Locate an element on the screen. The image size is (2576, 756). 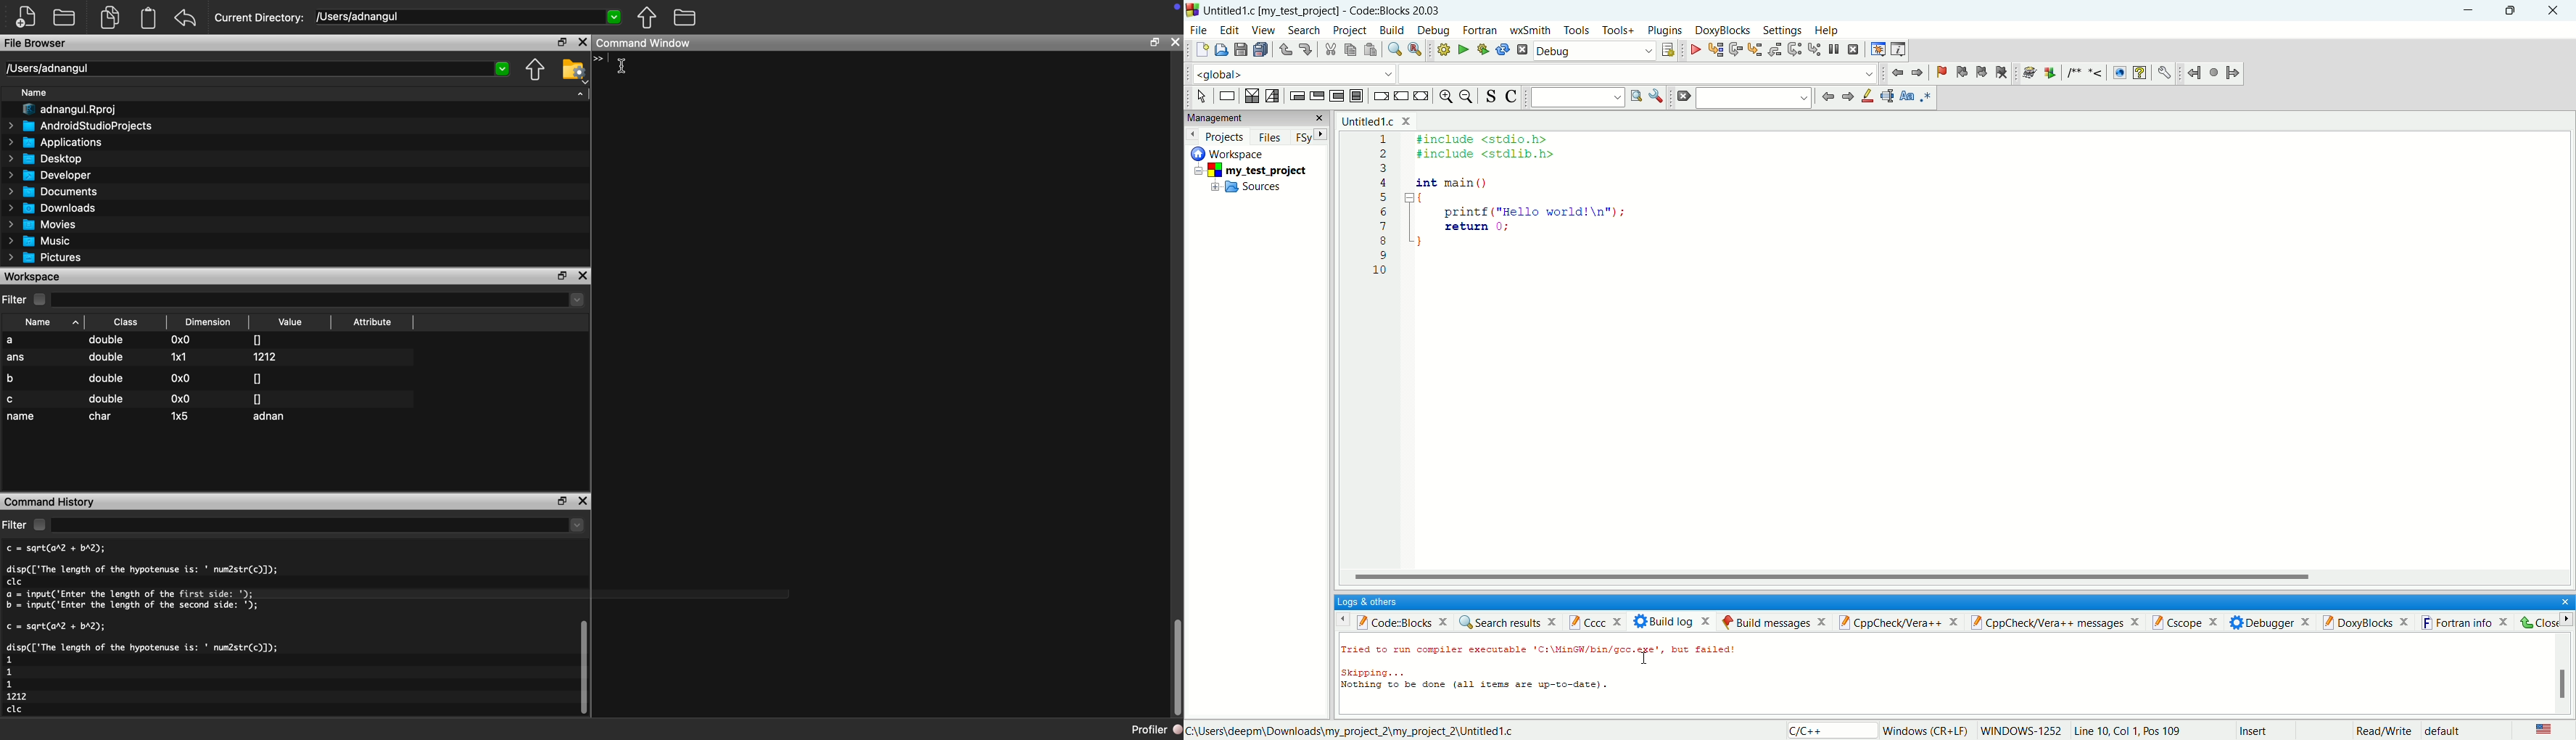
clear bookmark is located at coordinates (2004, 75).